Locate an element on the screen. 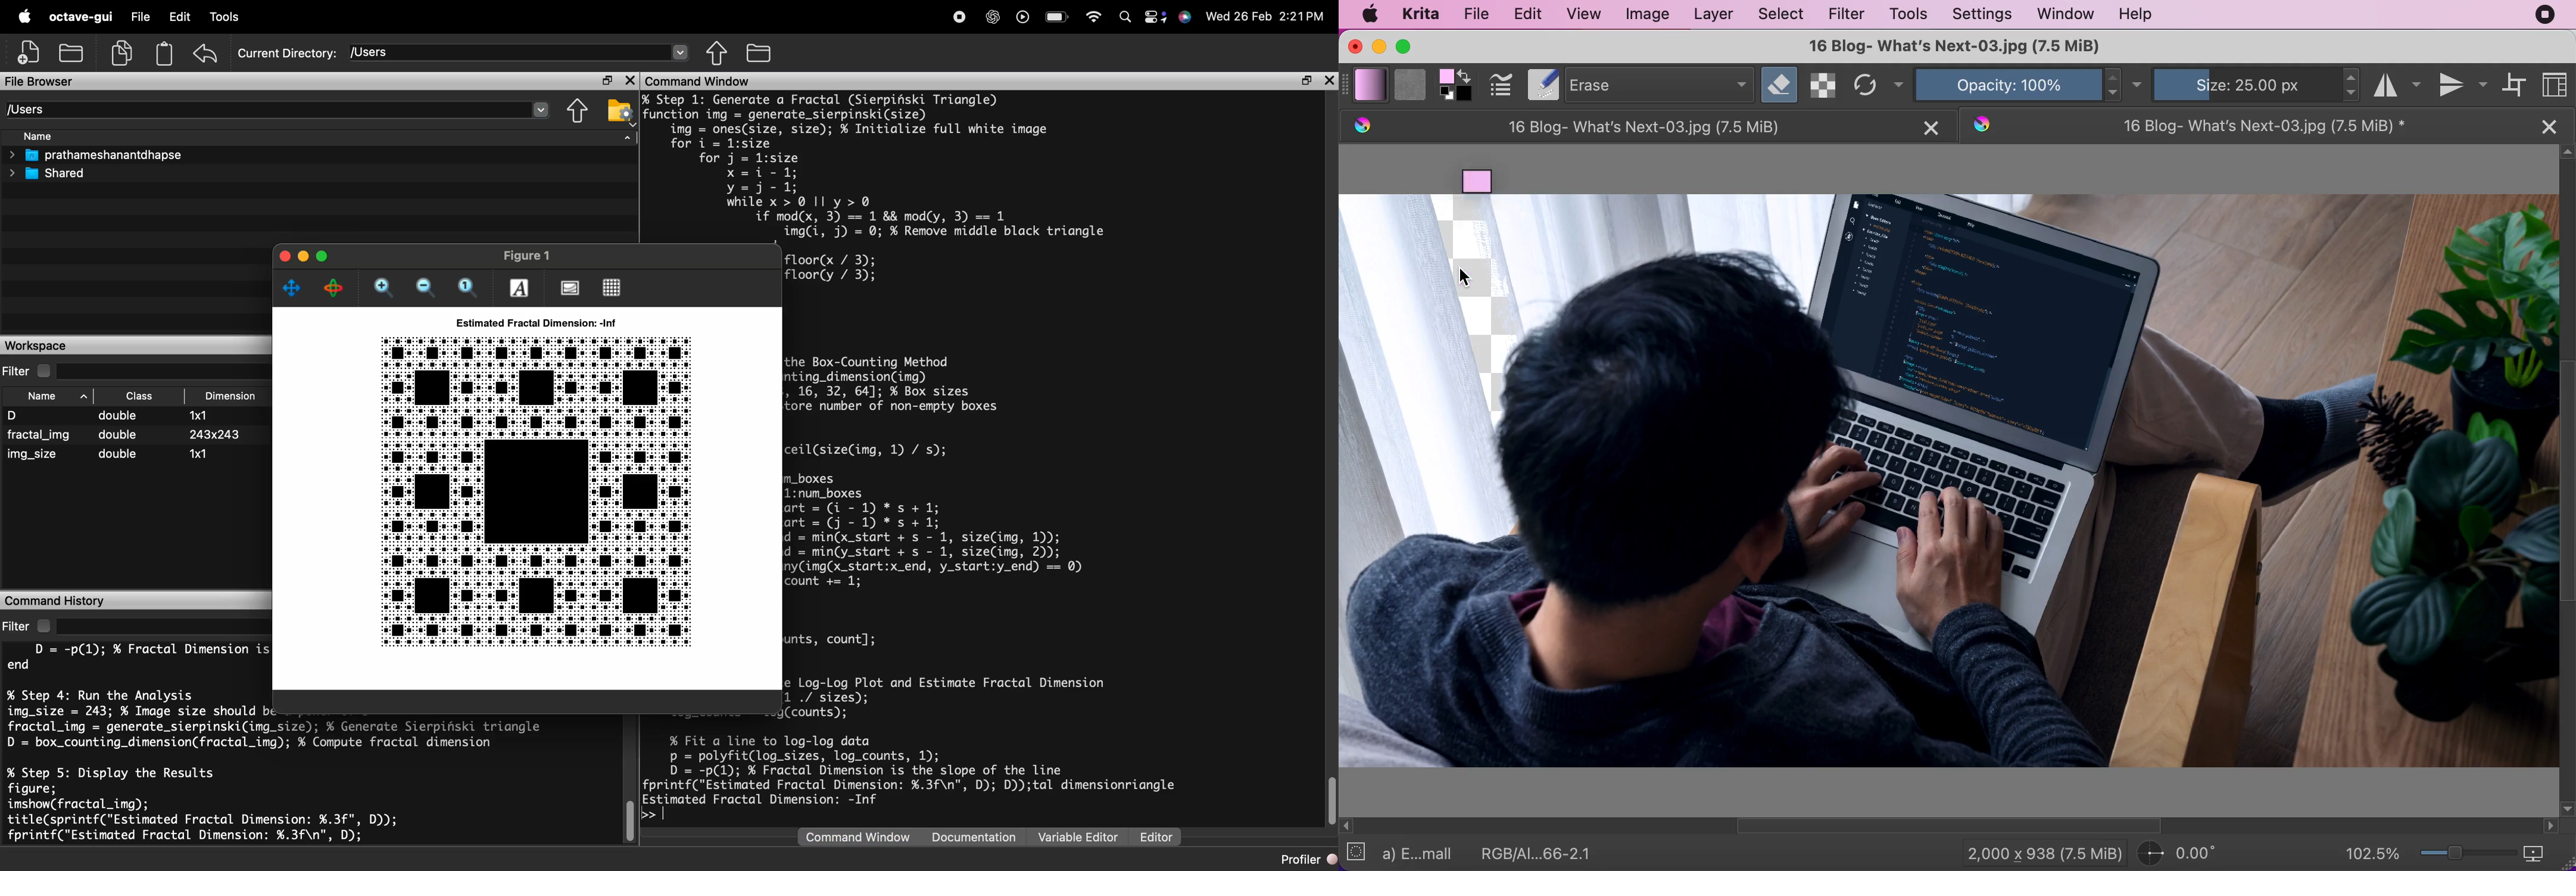 Image resolution: width=2576 pixels, height=896 pixels. Window is located at coordinates (336, 19).